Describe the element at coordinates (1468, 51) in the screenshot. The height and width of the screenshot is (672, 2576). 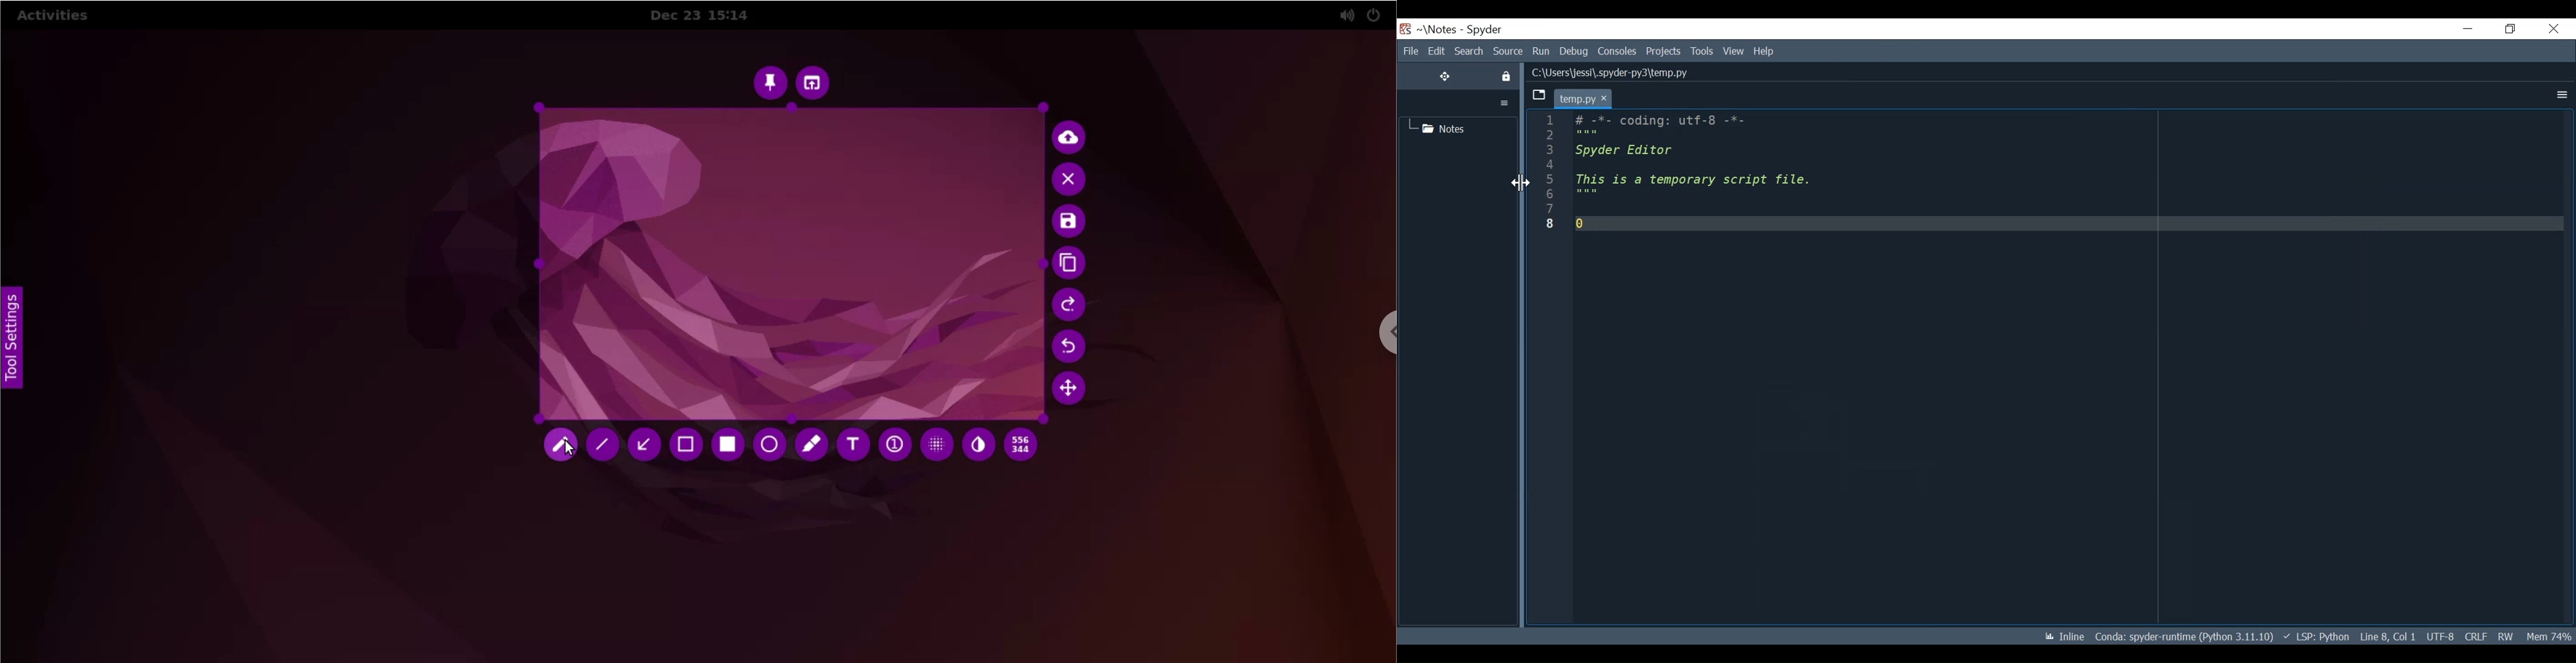
I see `Search` at that location.